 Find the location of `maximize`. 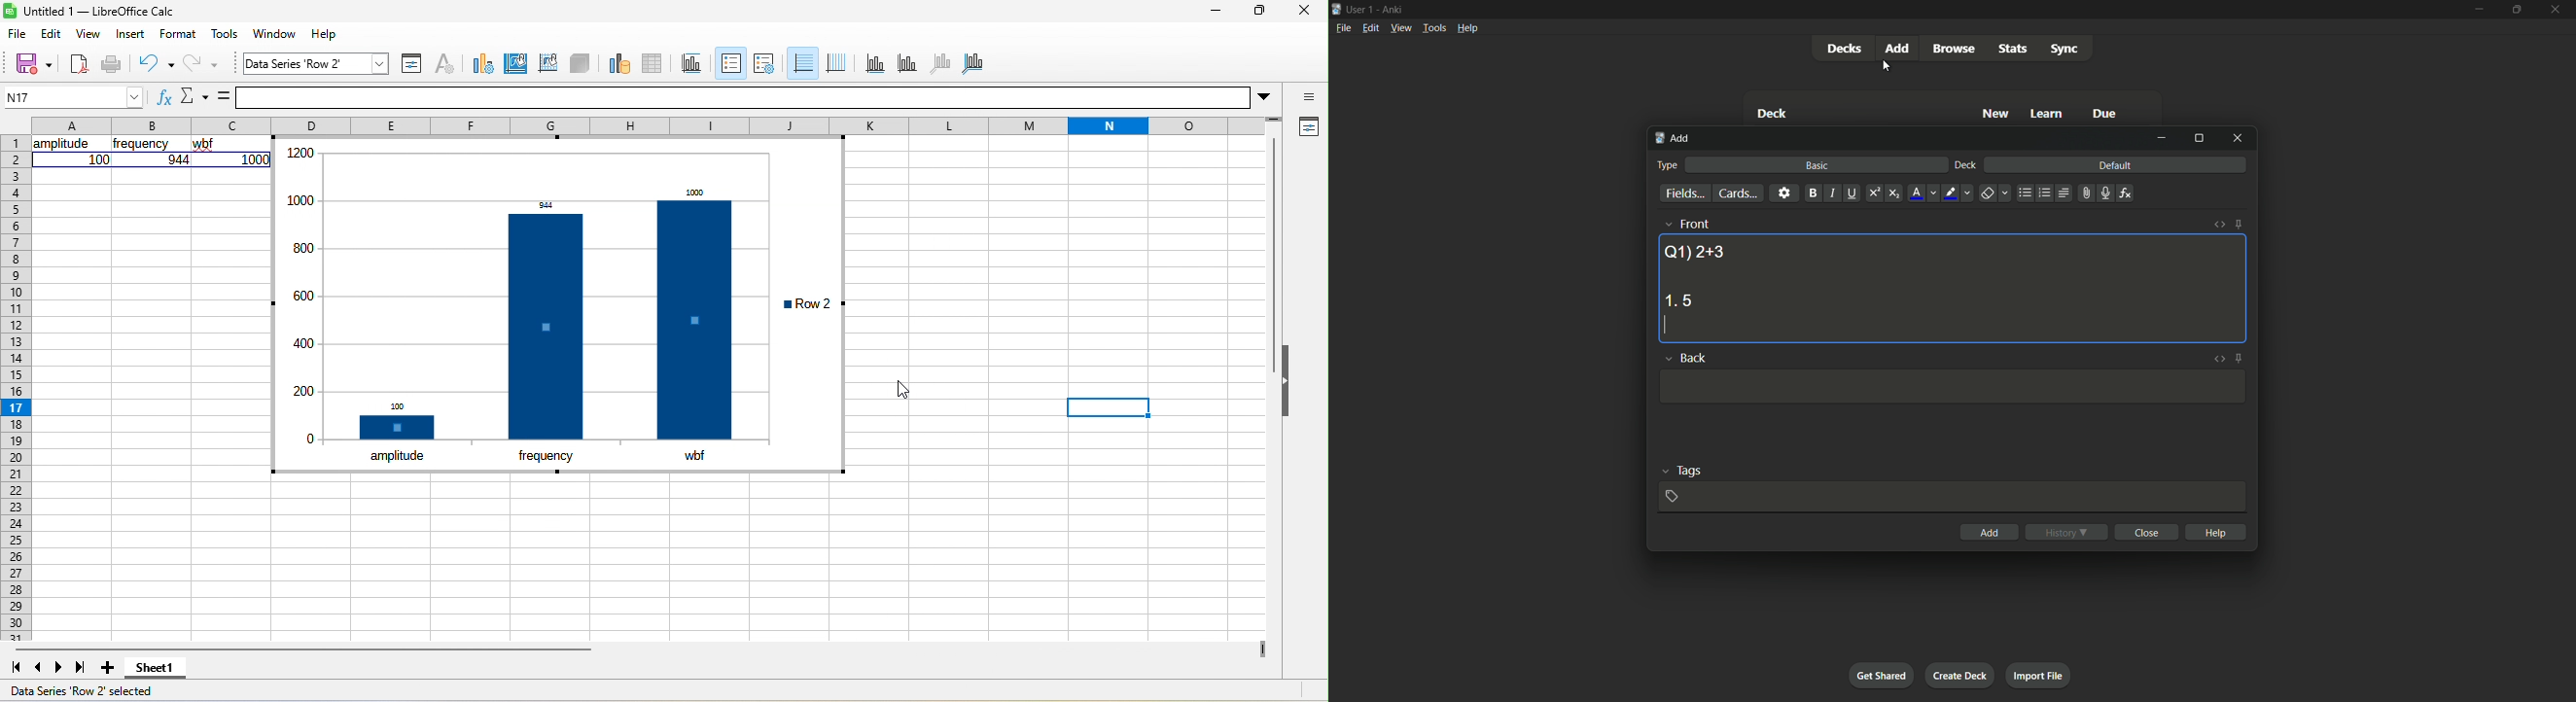

maximize is located at coordinates (2515, 9).